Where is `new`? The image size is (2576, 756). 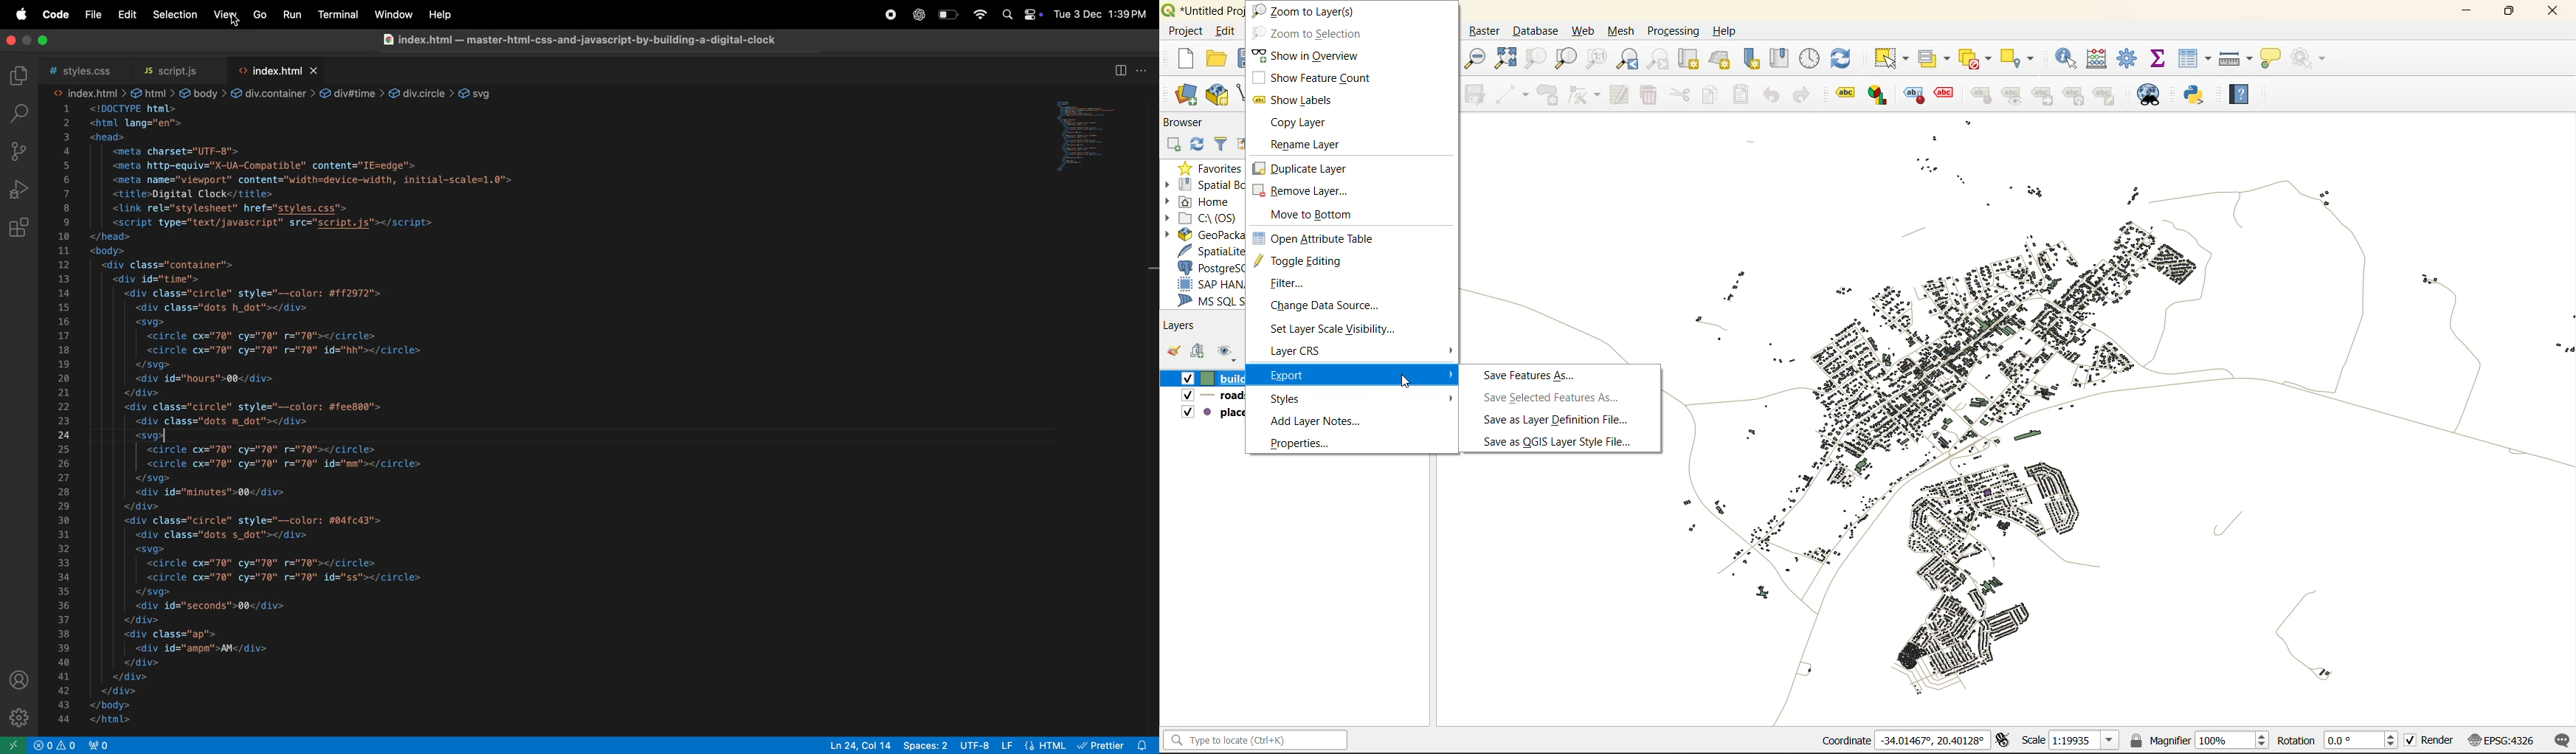
new is located at coordinates (1185, 59).